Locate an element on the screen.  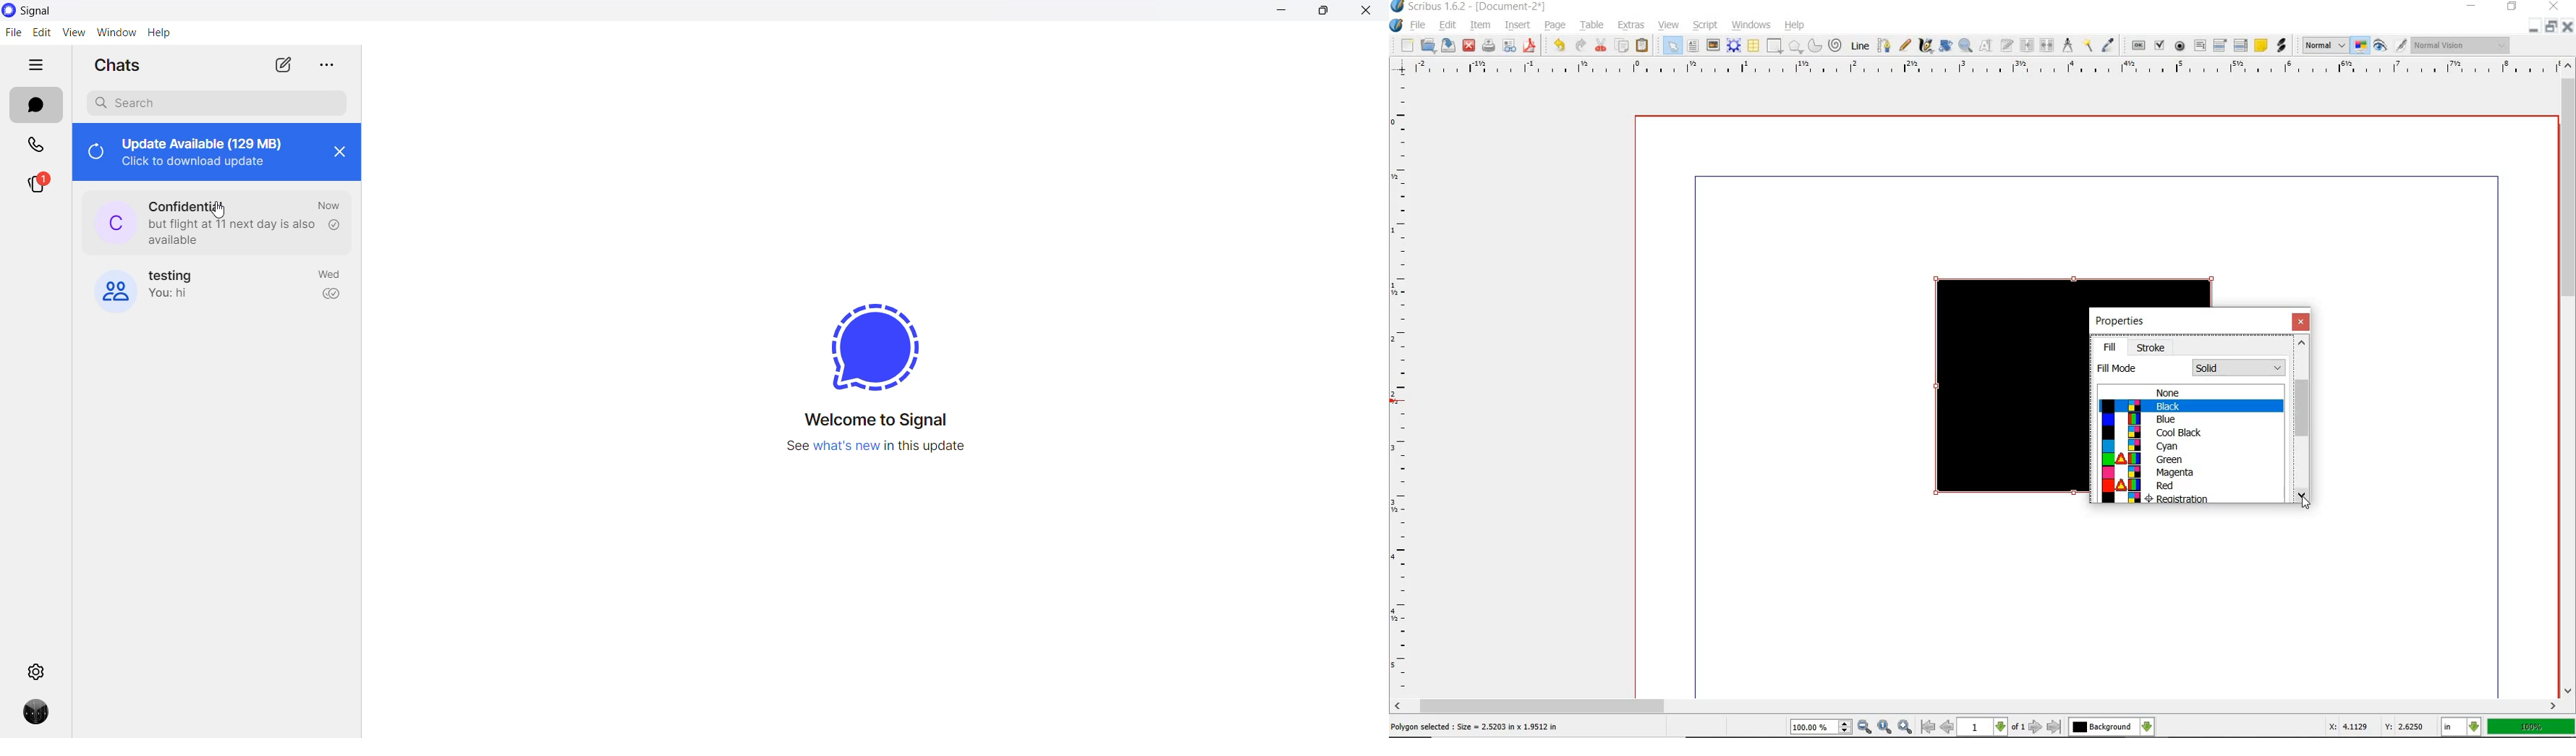
script is located at coordinates (1706, 25).